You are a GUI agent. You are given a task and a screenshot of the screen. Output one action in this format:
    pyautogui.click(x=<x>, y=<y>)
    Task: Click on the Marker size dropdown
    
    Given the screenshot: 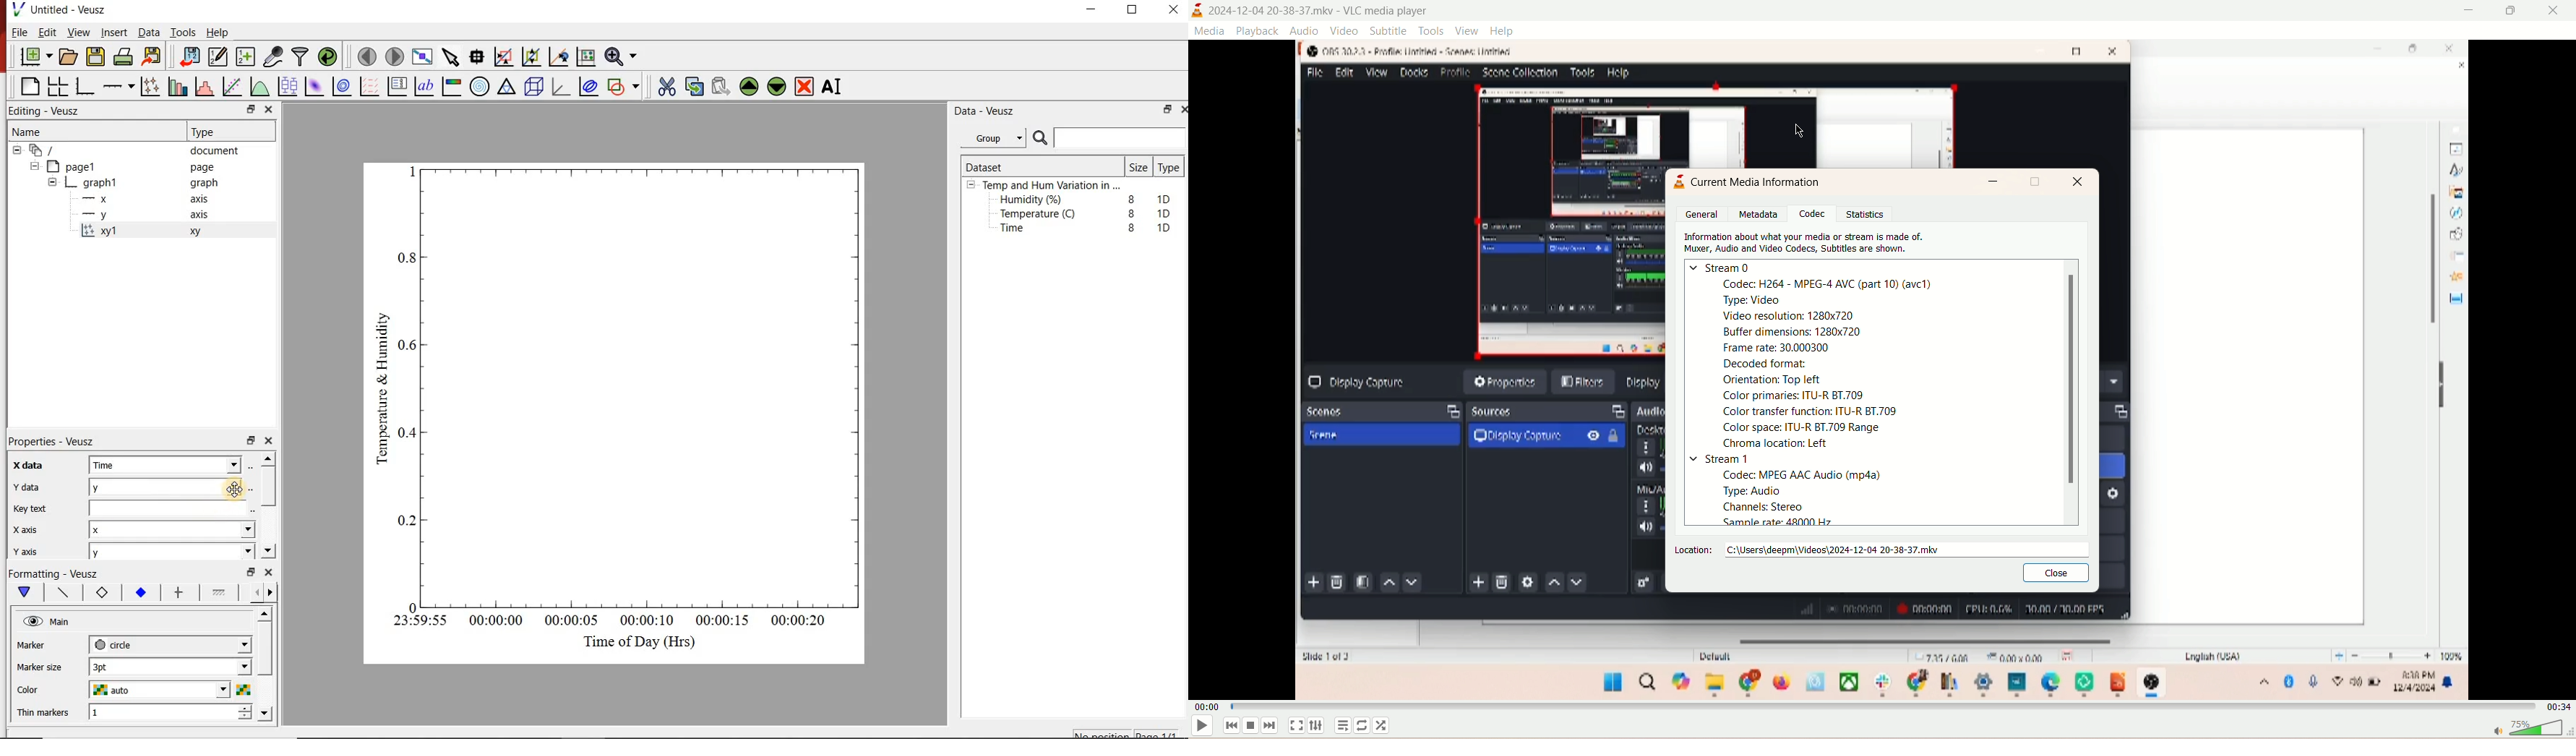 What is the action you would take?
    pyautogui.click(x=212, y=668)
    